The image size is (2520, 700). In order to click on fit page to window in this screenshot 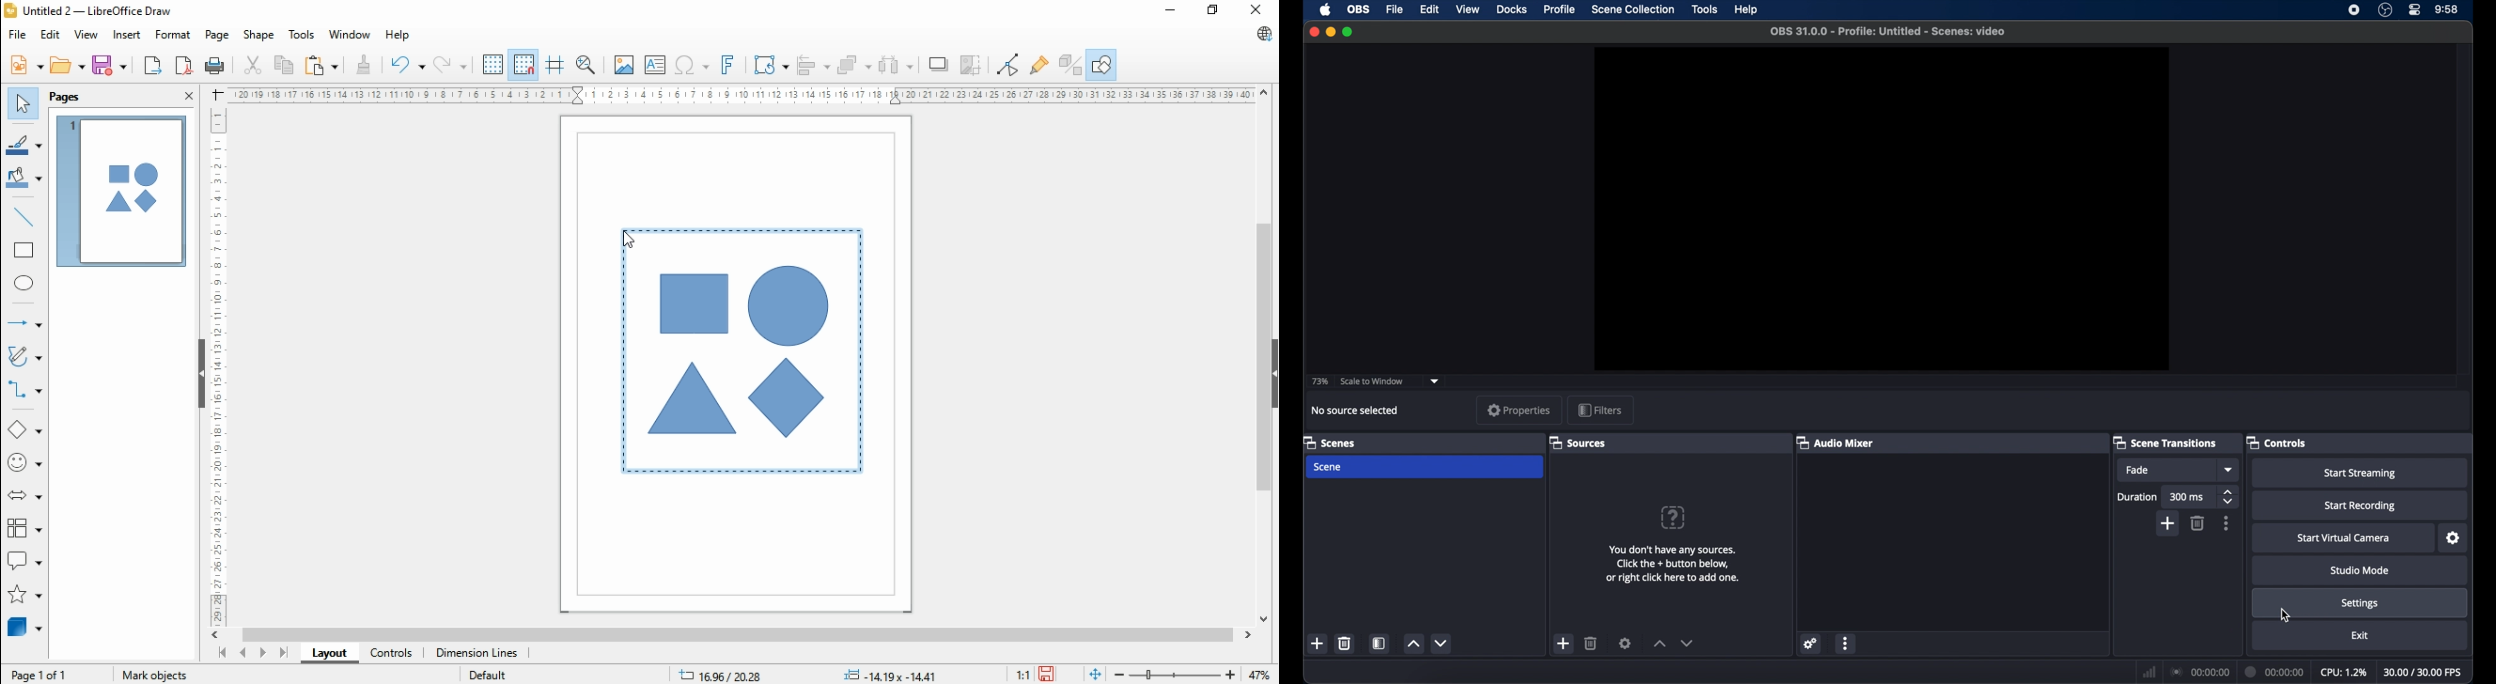, I will do `click(1096, 674)`.